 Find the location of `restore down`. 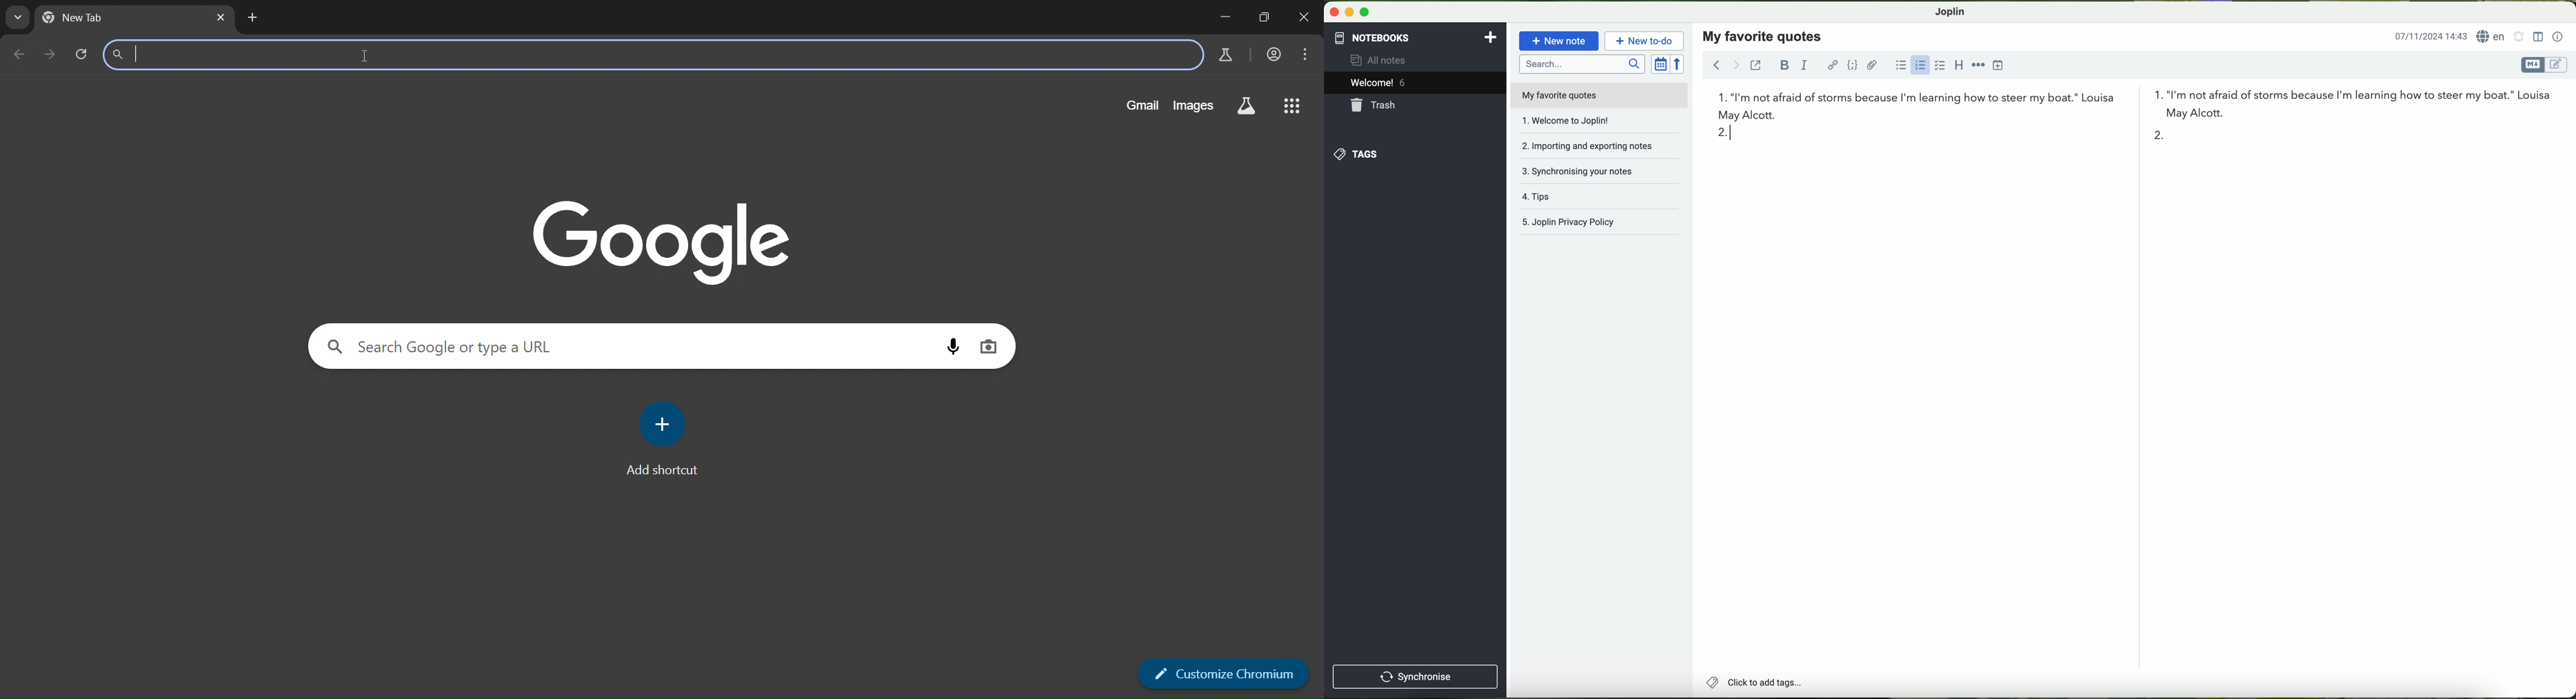

restore down is located at coordinates (1266, 19).